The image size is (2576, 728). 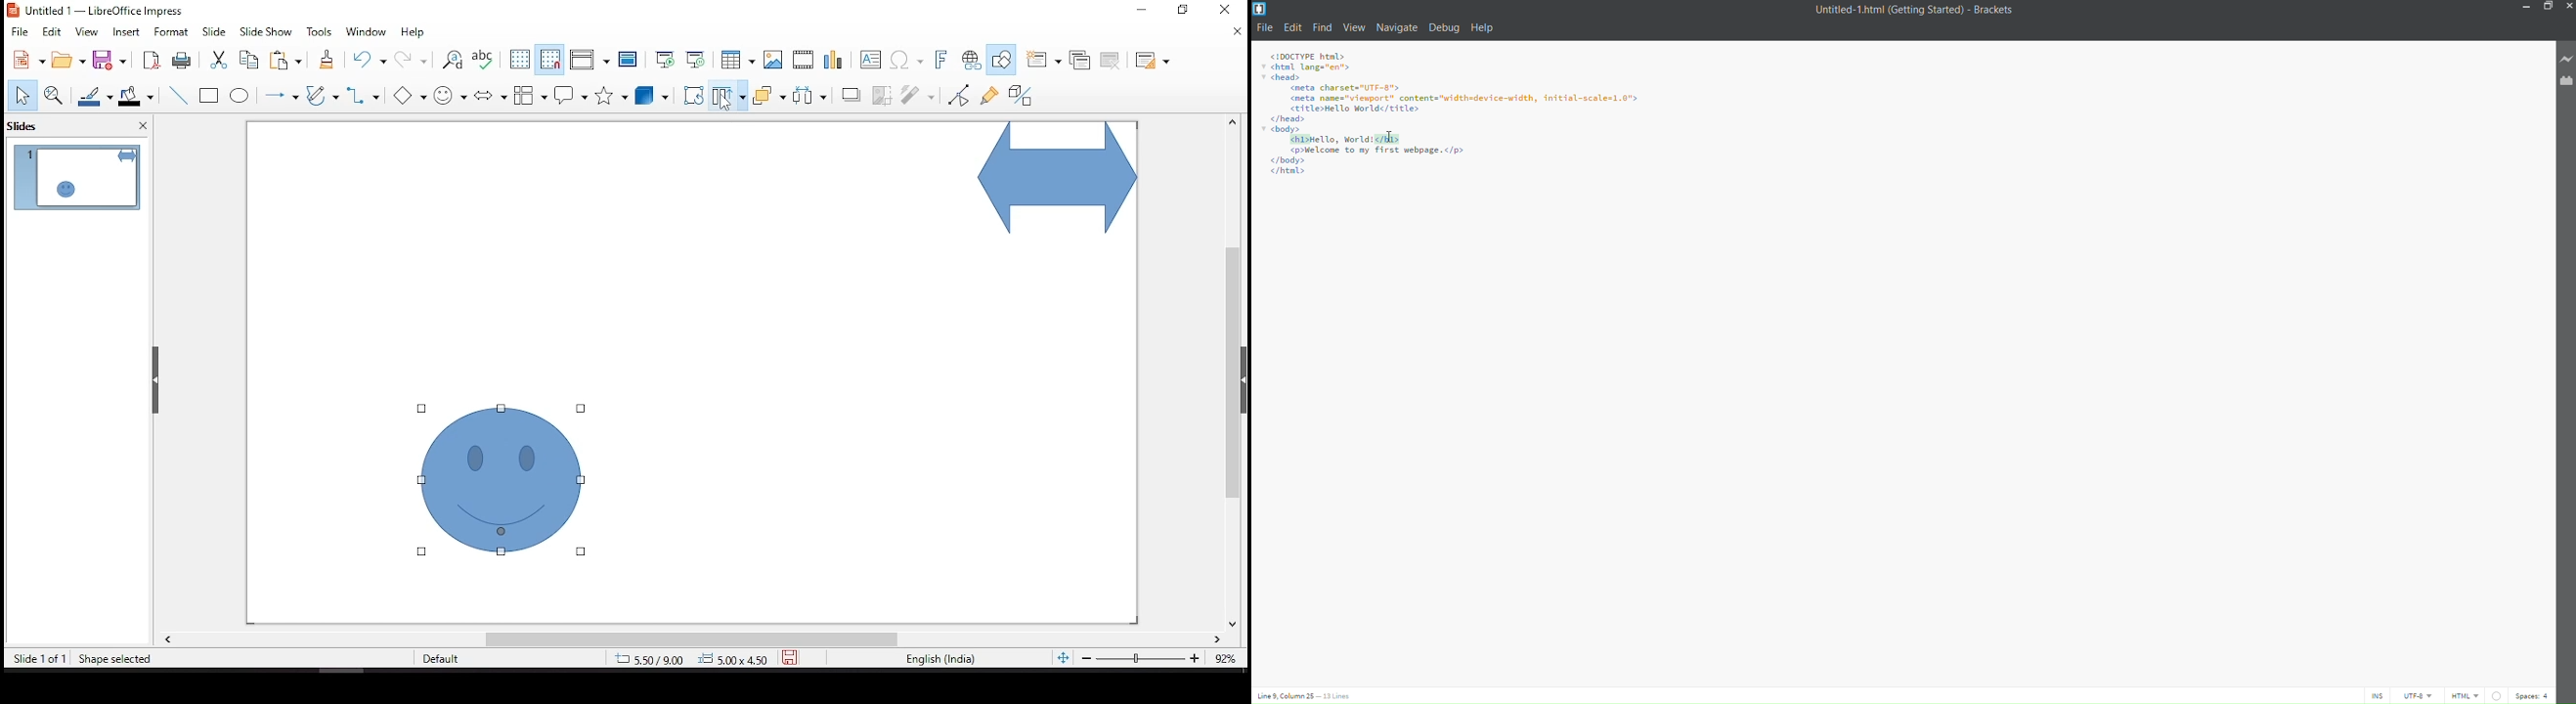 I want to click on table, so click(x=735, y=60).